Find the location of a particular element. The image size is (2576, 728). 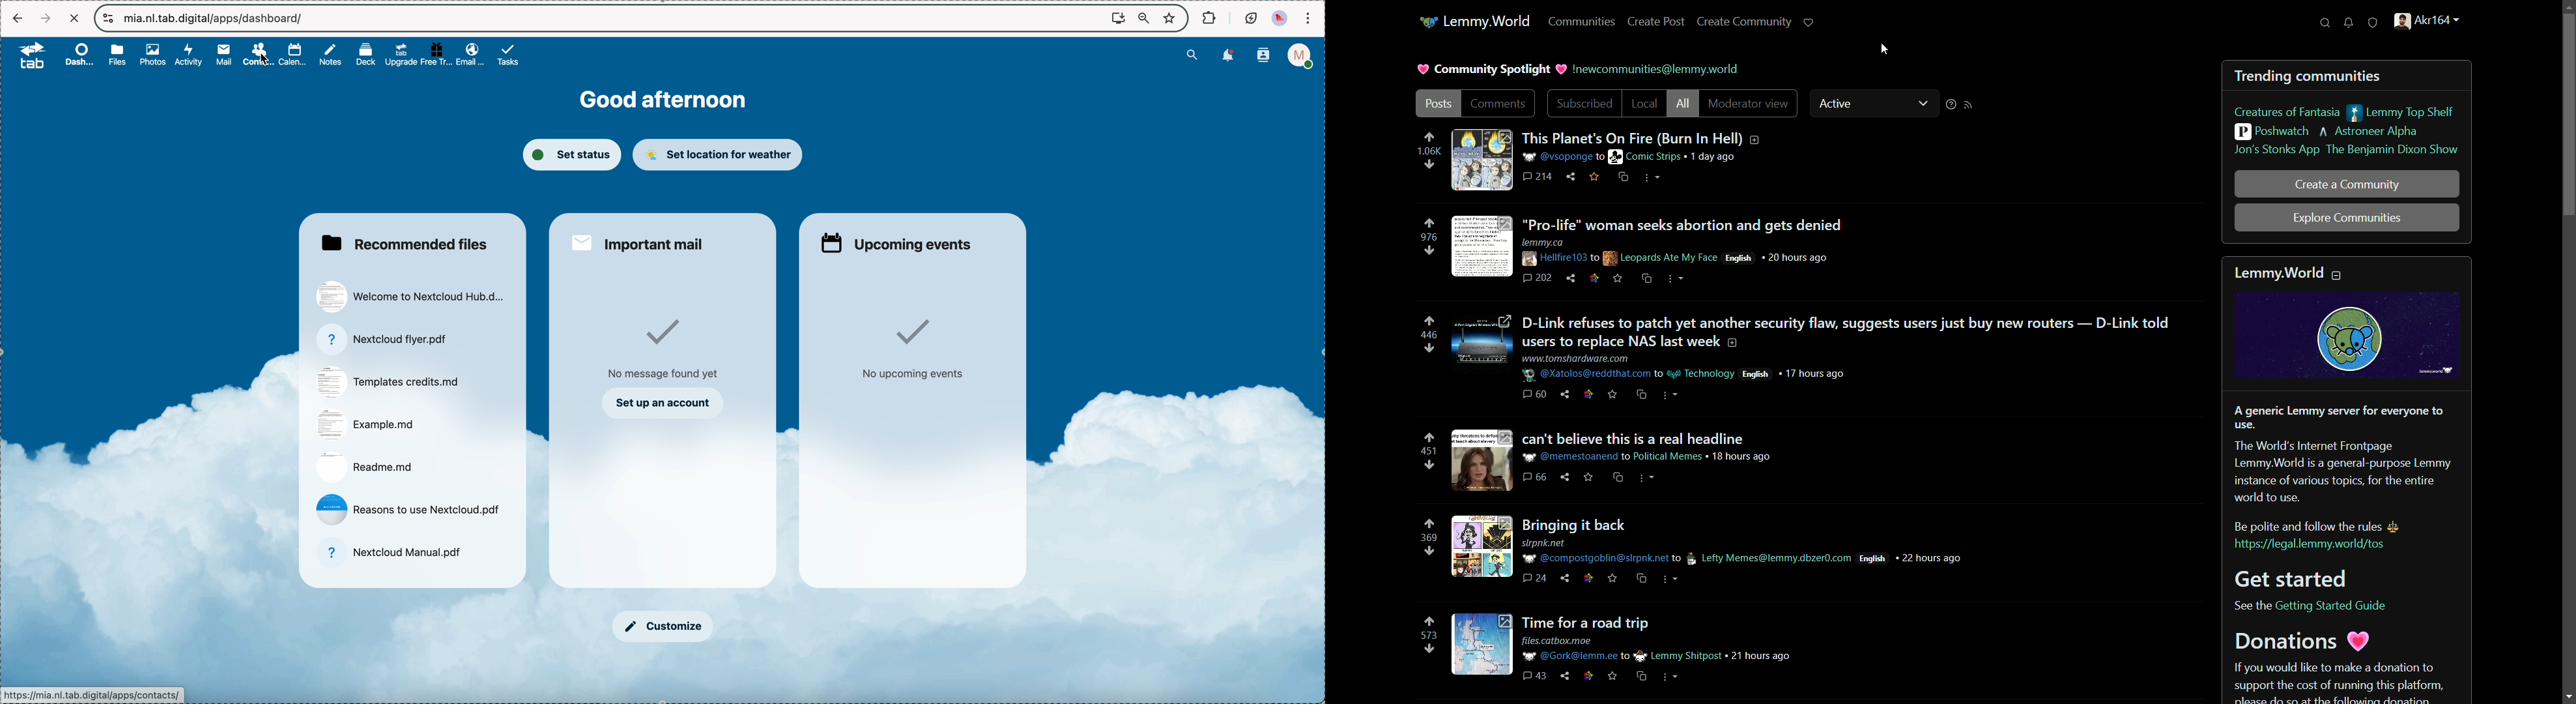

number of votes is located at coordinates (1428, 336).